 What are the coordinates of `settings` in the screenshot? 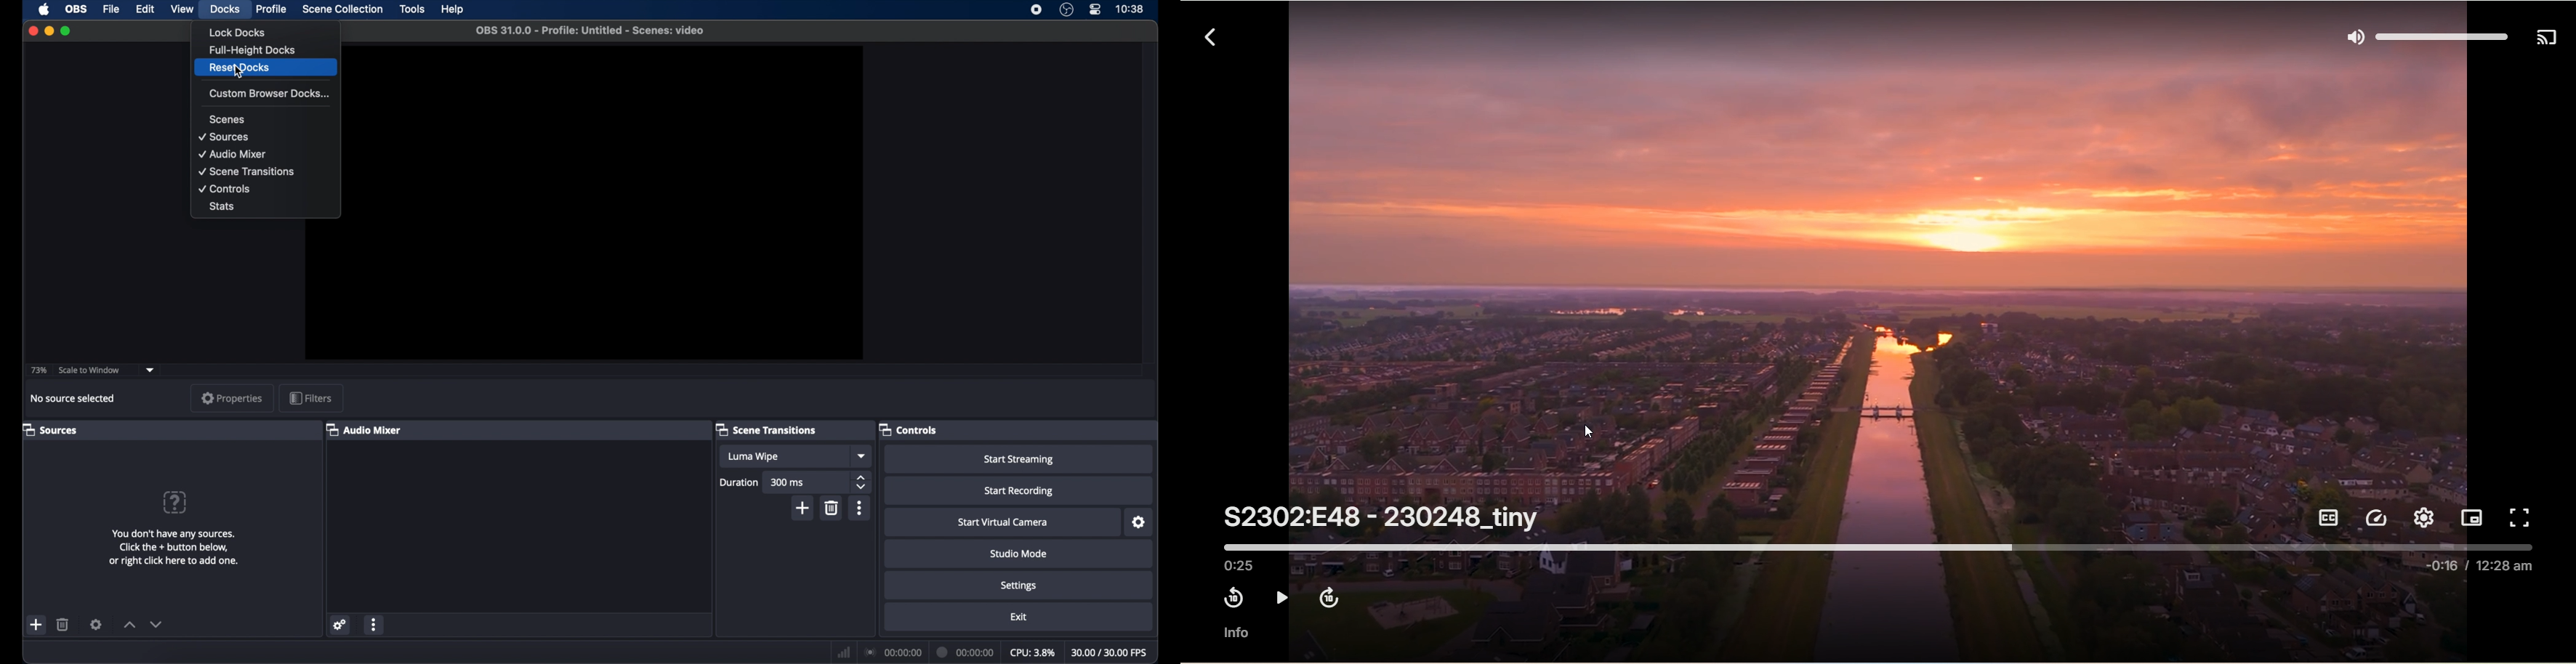 It's located at (1019, 586).